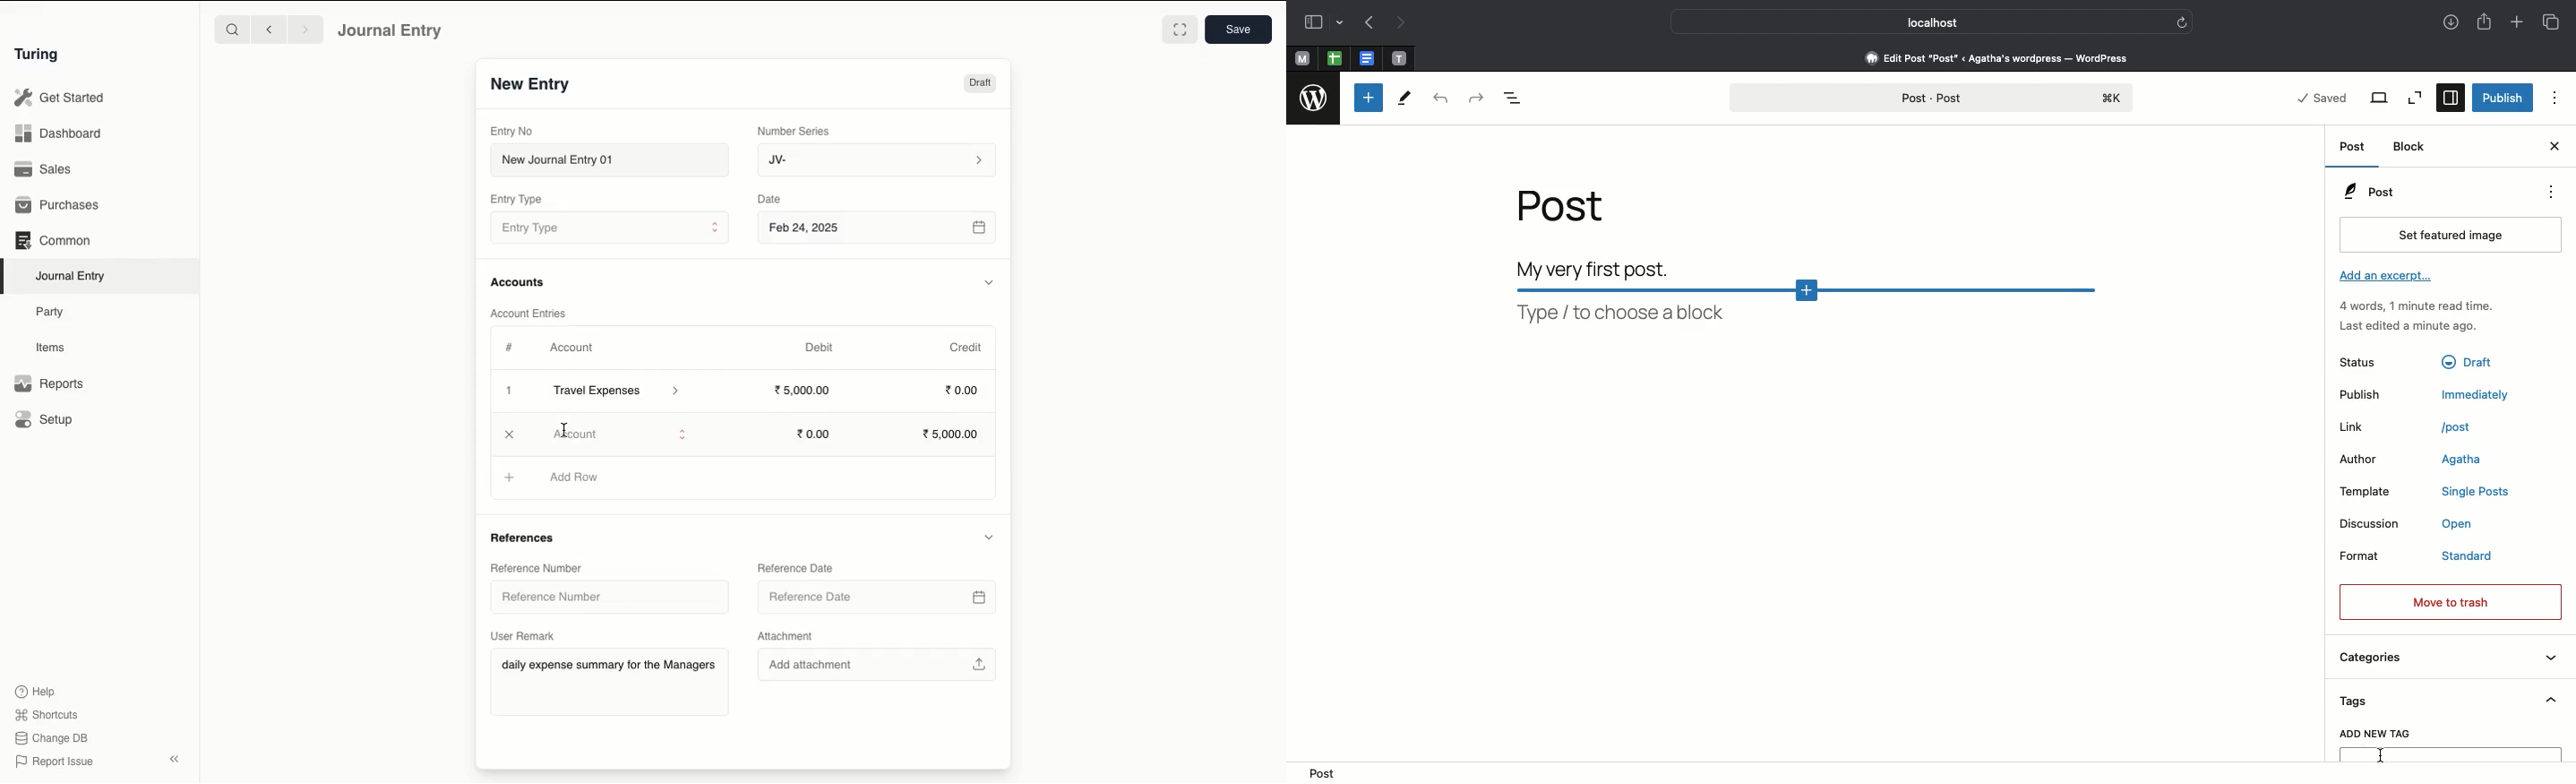 Image resolution: width=2576 pixels, height=784 pixels. What do you see at coordinates (511, 478) in the screenshot?
I see `Add` at bounding box center [511, 478].